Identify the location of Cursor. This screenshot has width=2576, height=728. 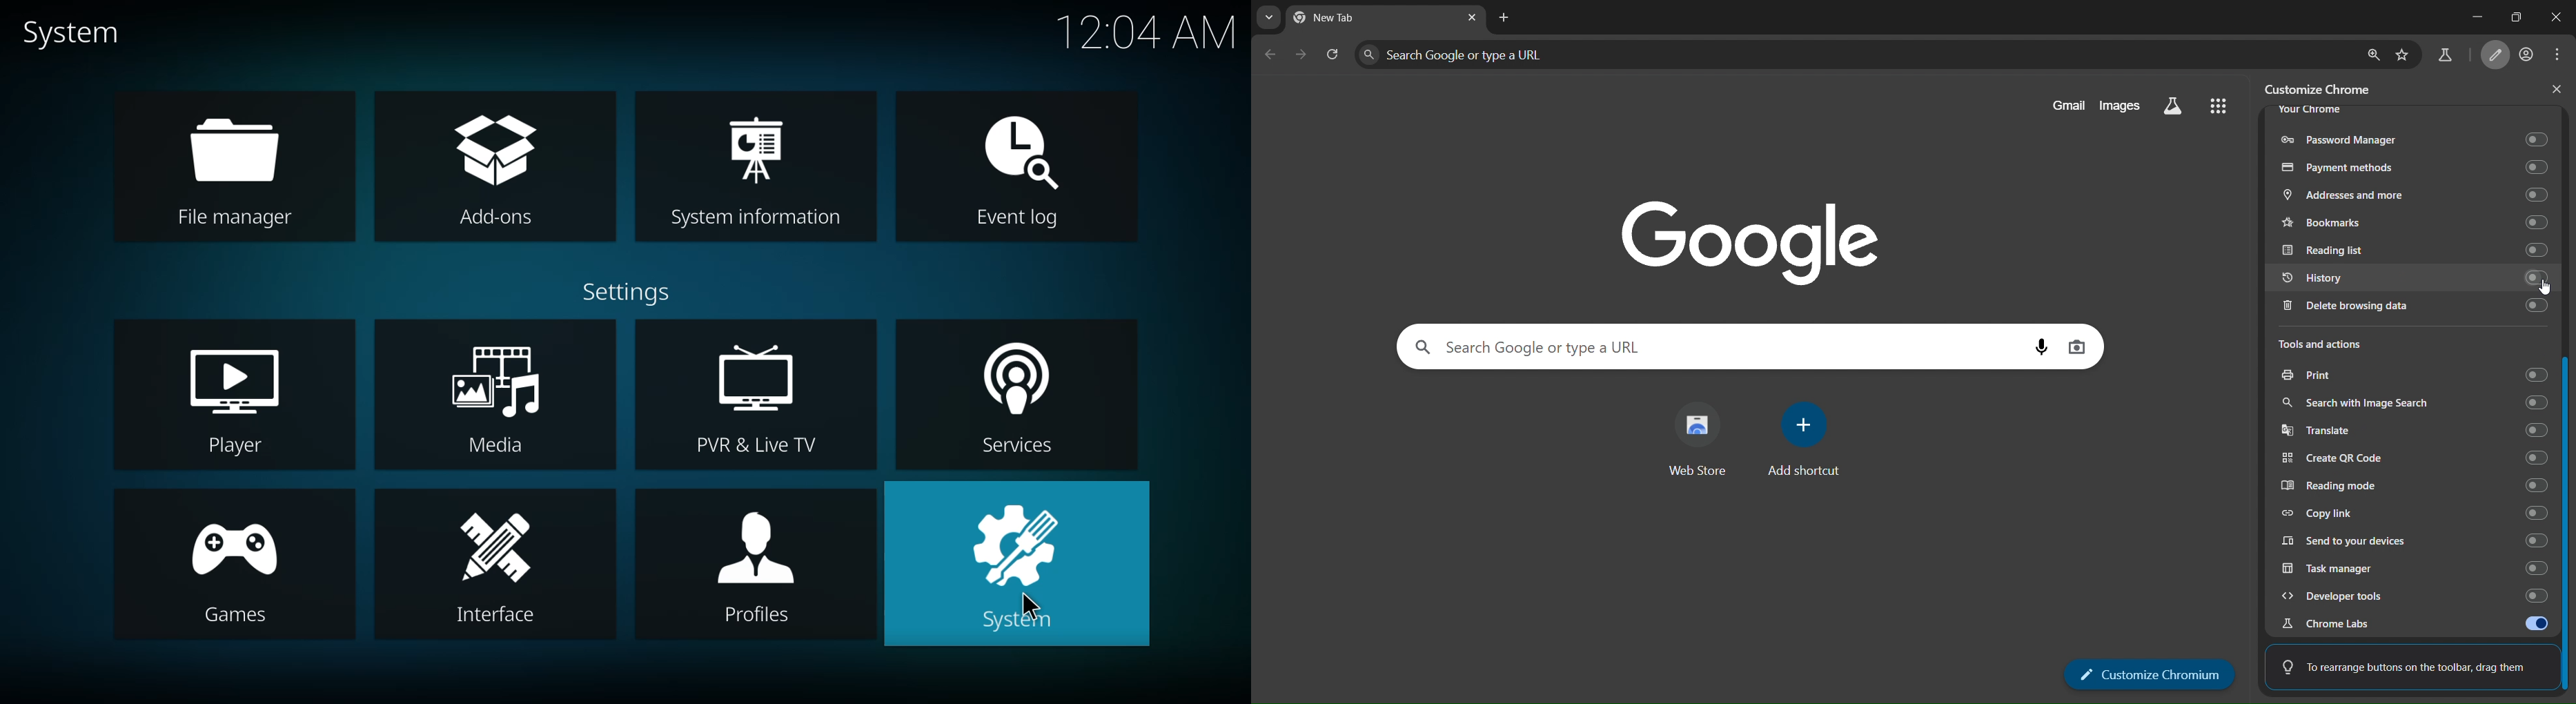
(2545, 288).